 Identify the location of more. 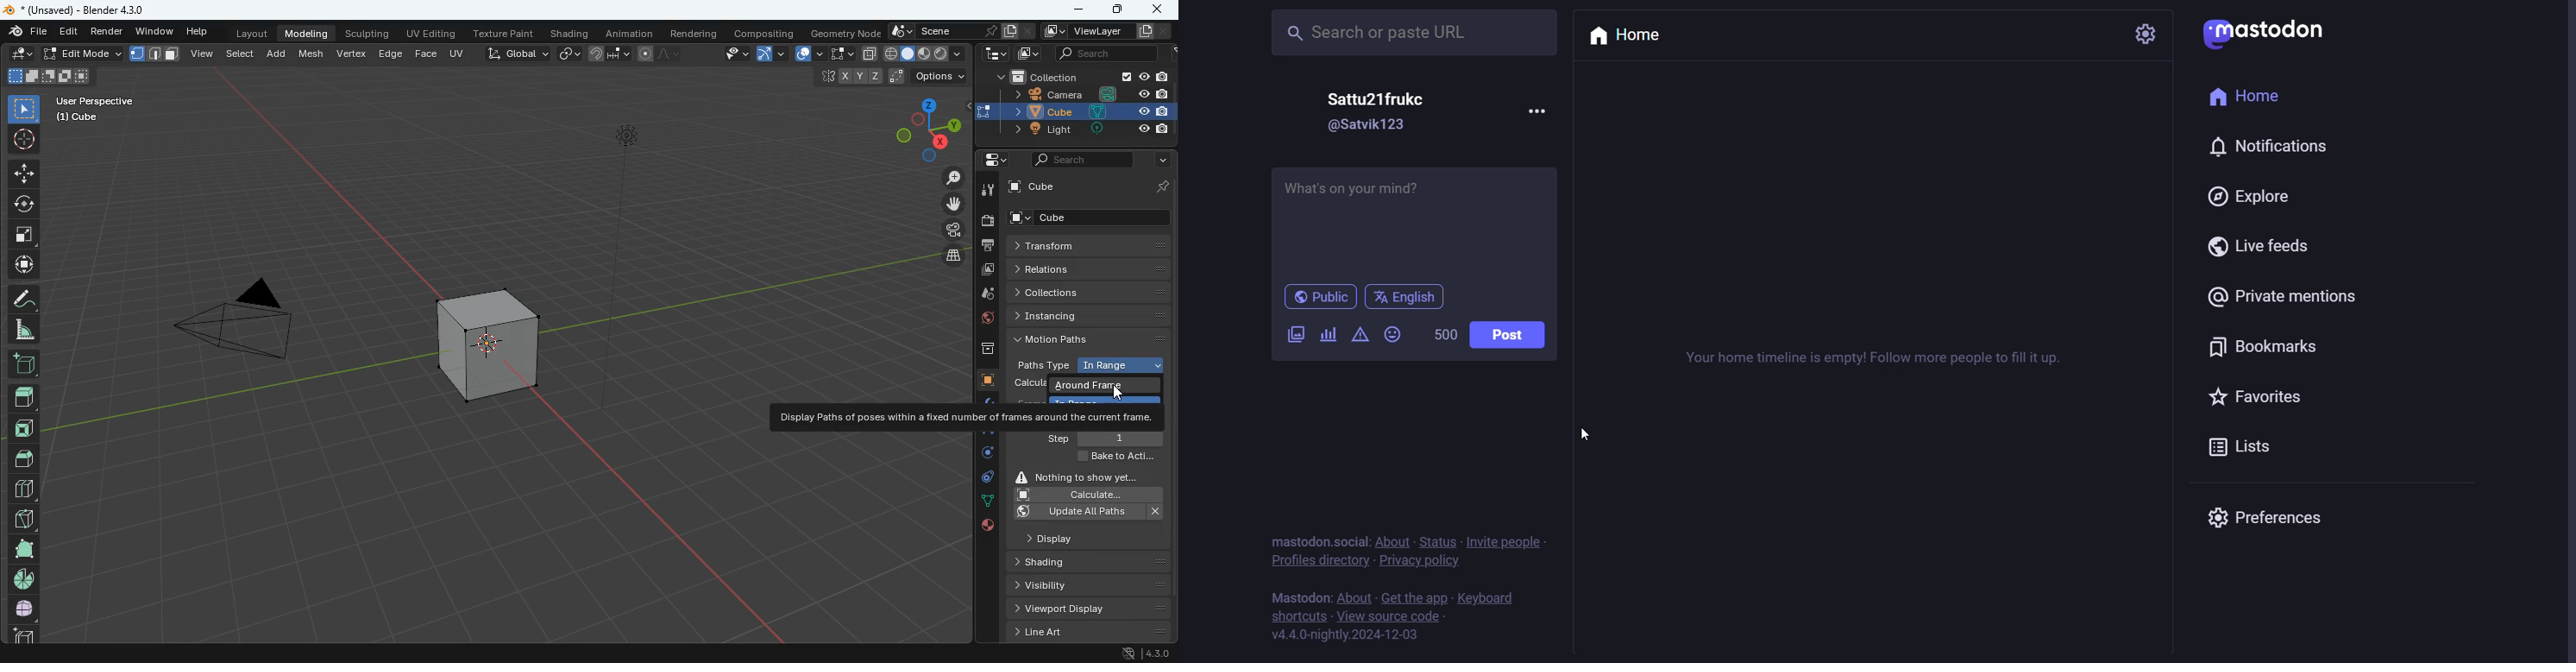
(1536, 112).